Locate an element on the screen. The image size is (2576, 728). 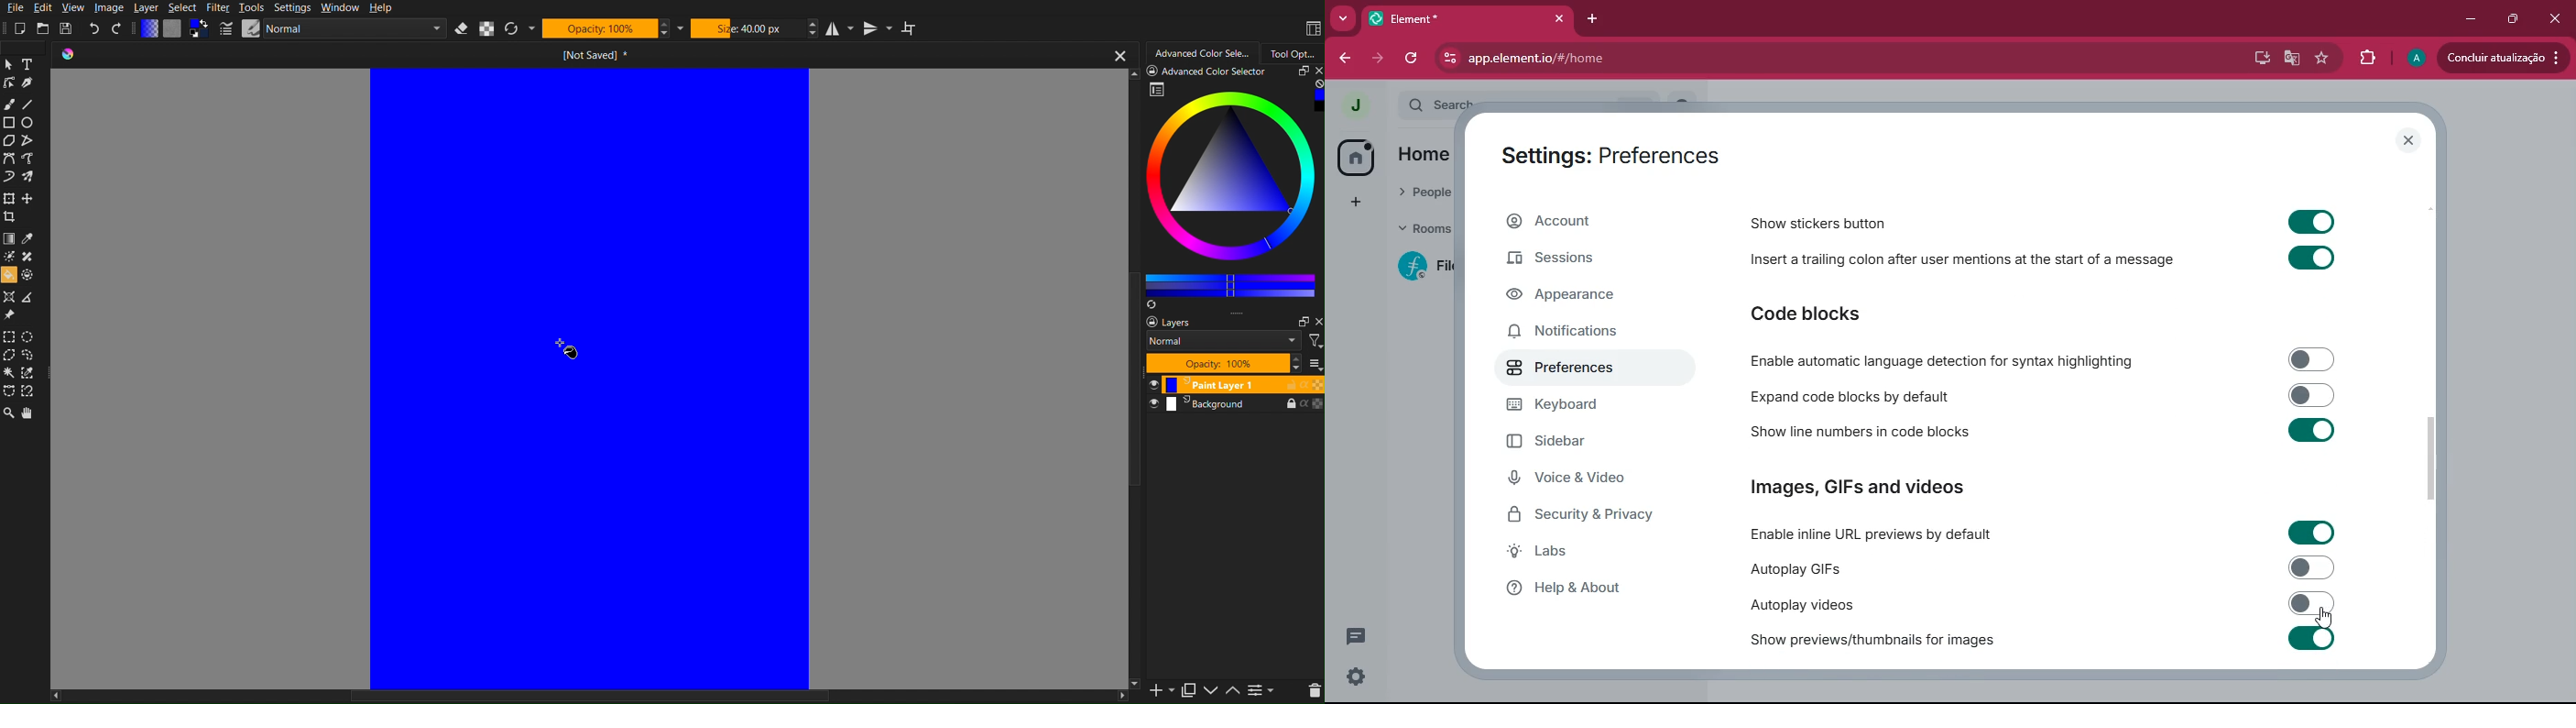
lock is located at coordinates (1281, 403).